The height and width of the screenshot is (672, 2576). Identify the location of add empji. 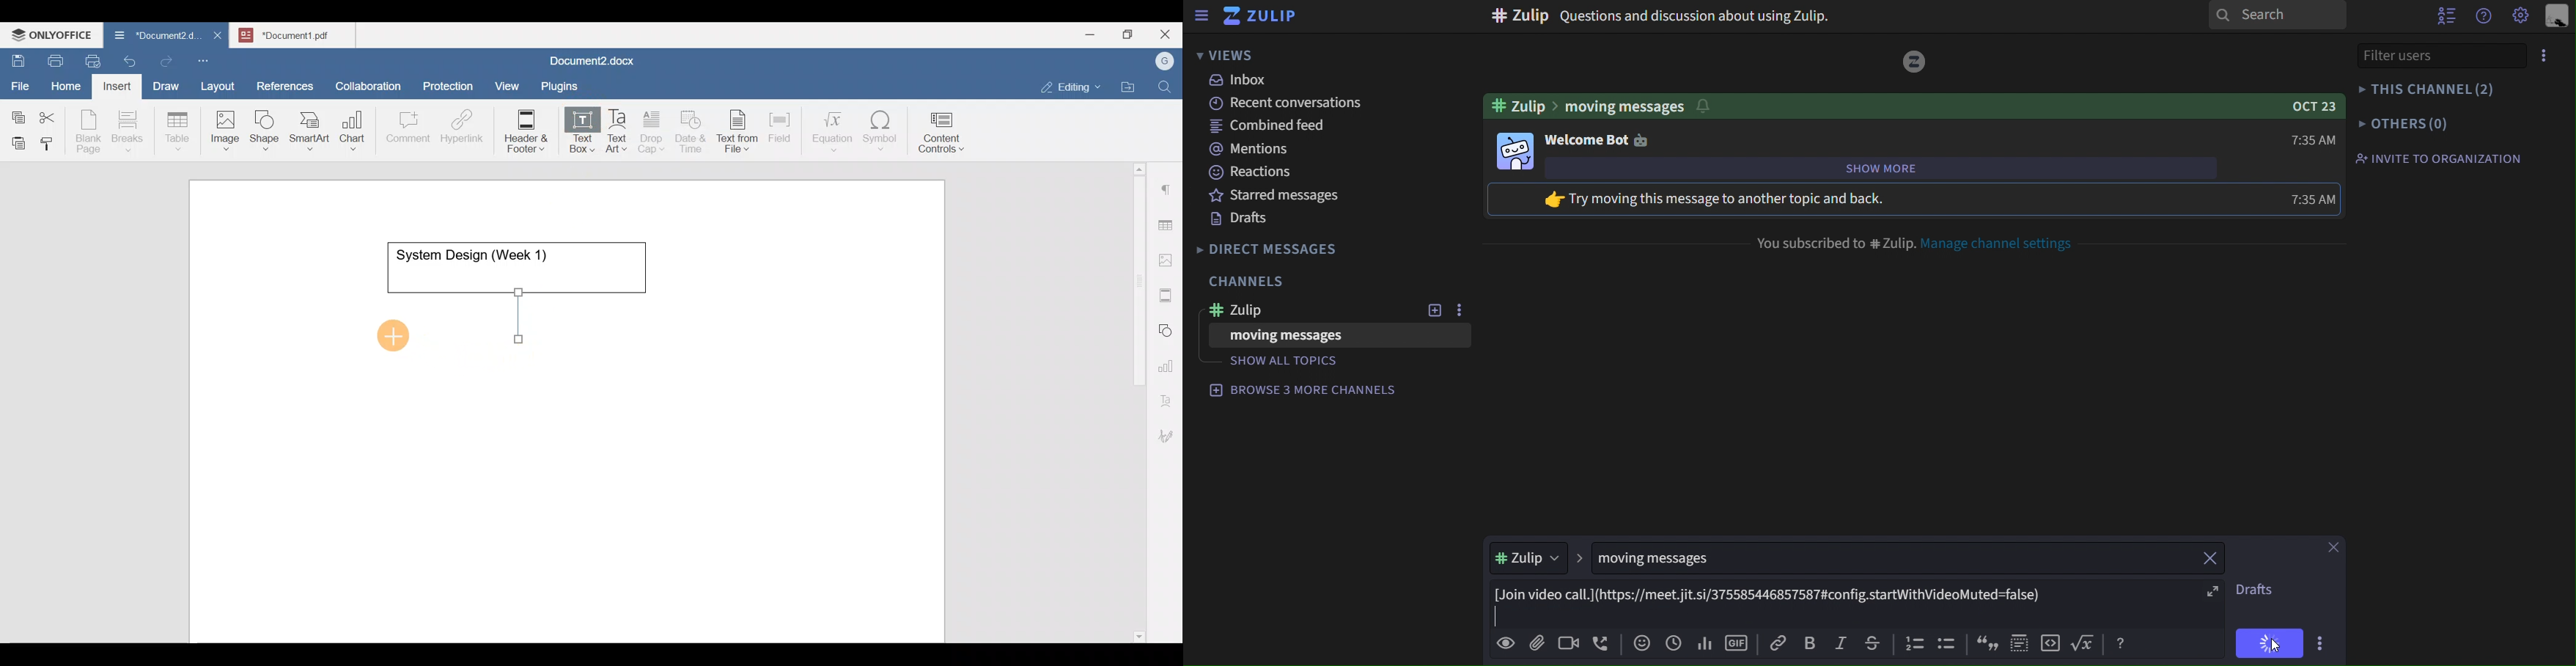
(1640, 645).